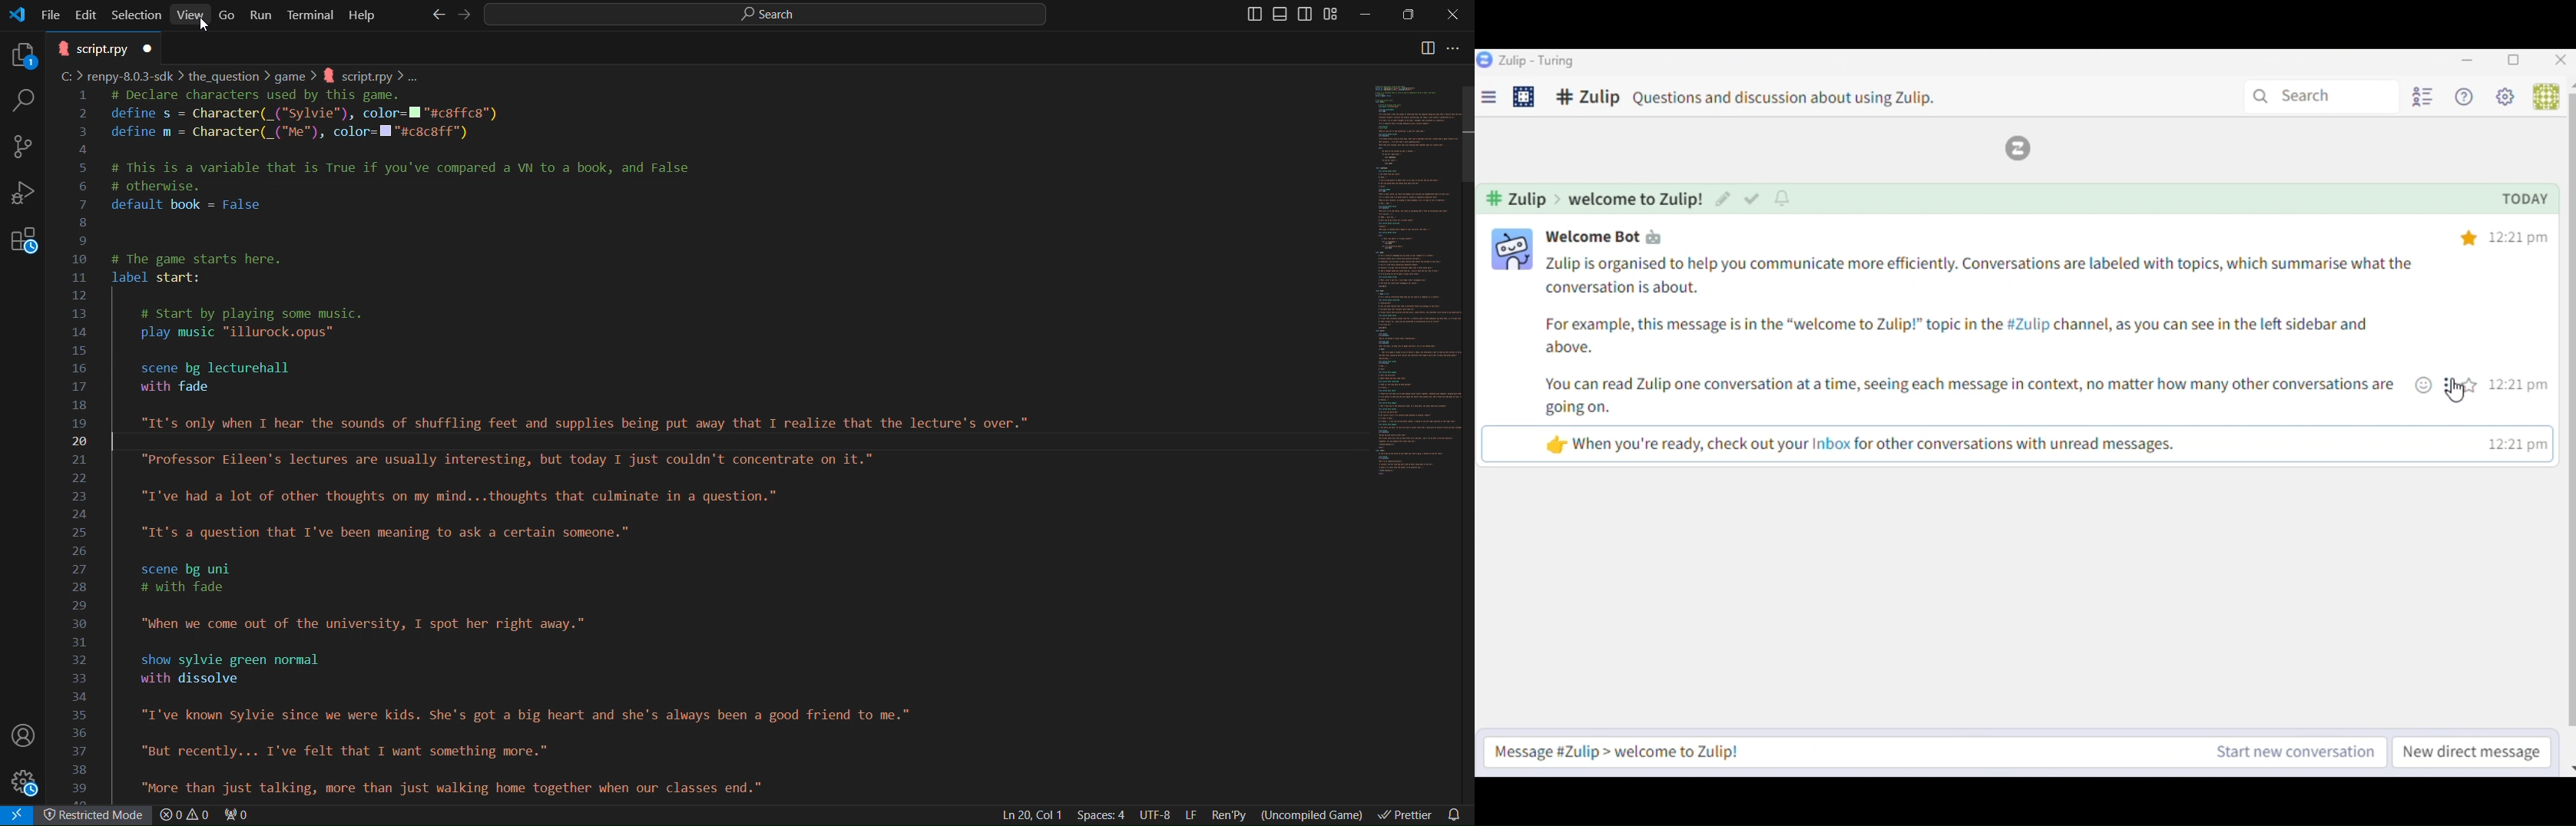 The image size is (2576, 840). Describe the element at coordinates (362, 14) in the screenshot. I see `Help` at that location.